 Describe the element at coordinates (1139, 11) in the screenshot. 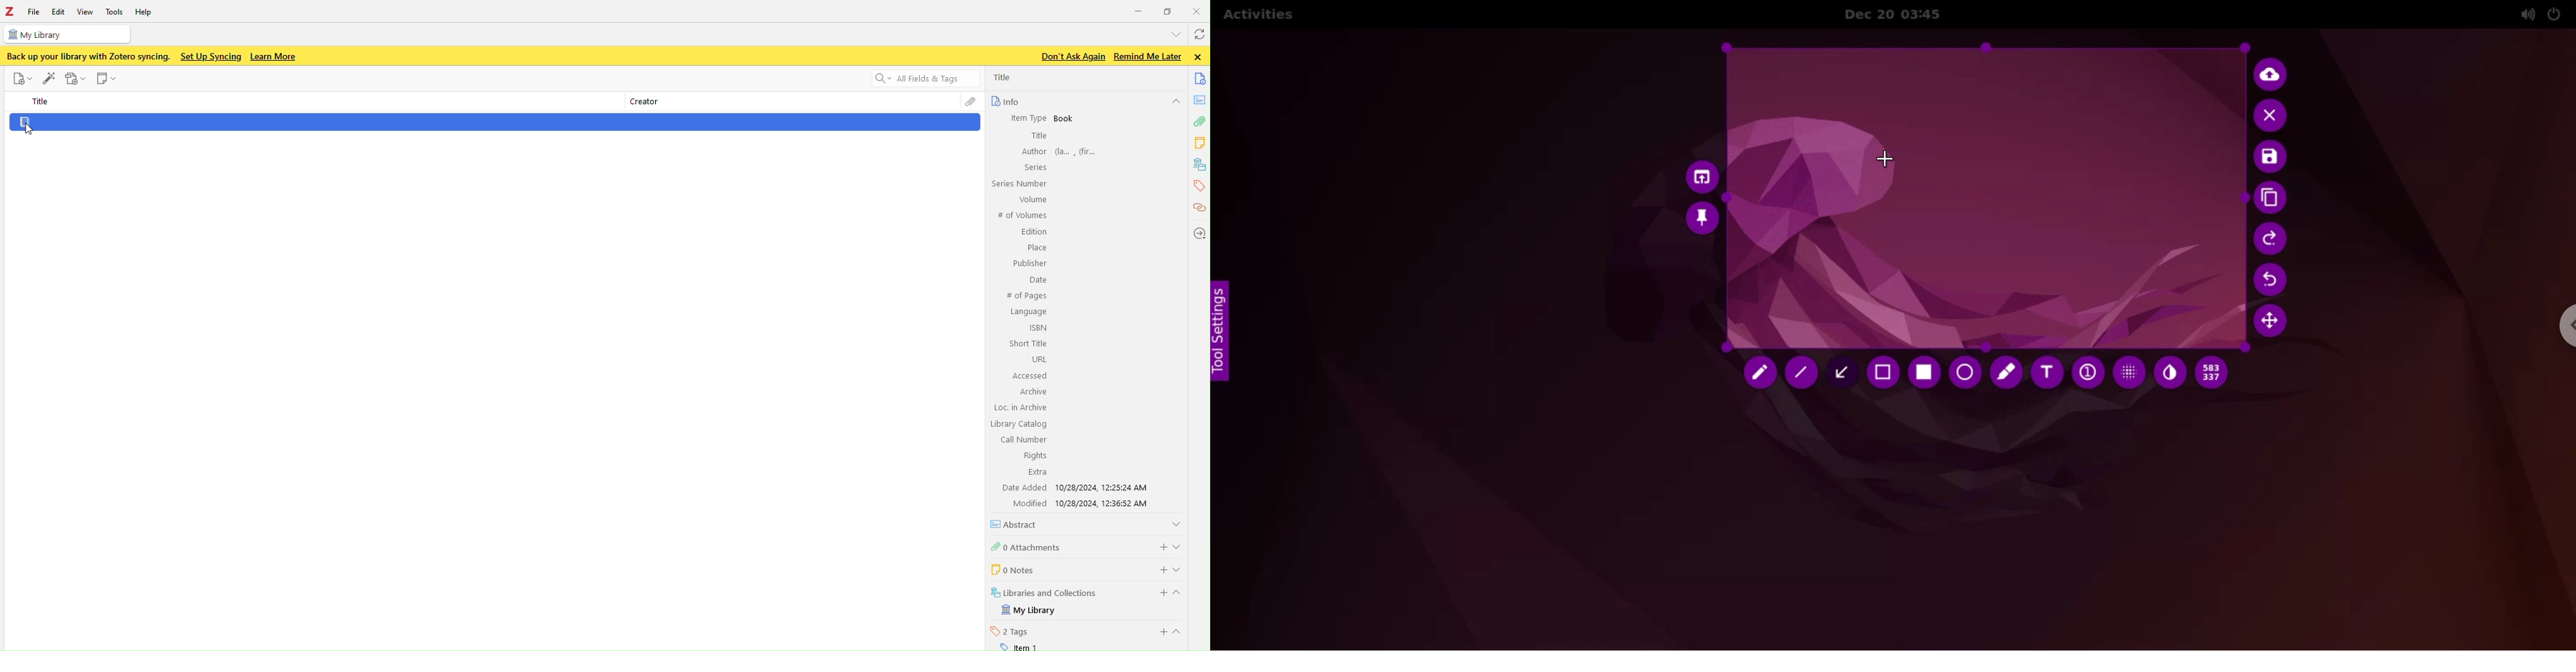

I see `minimize` at that location.